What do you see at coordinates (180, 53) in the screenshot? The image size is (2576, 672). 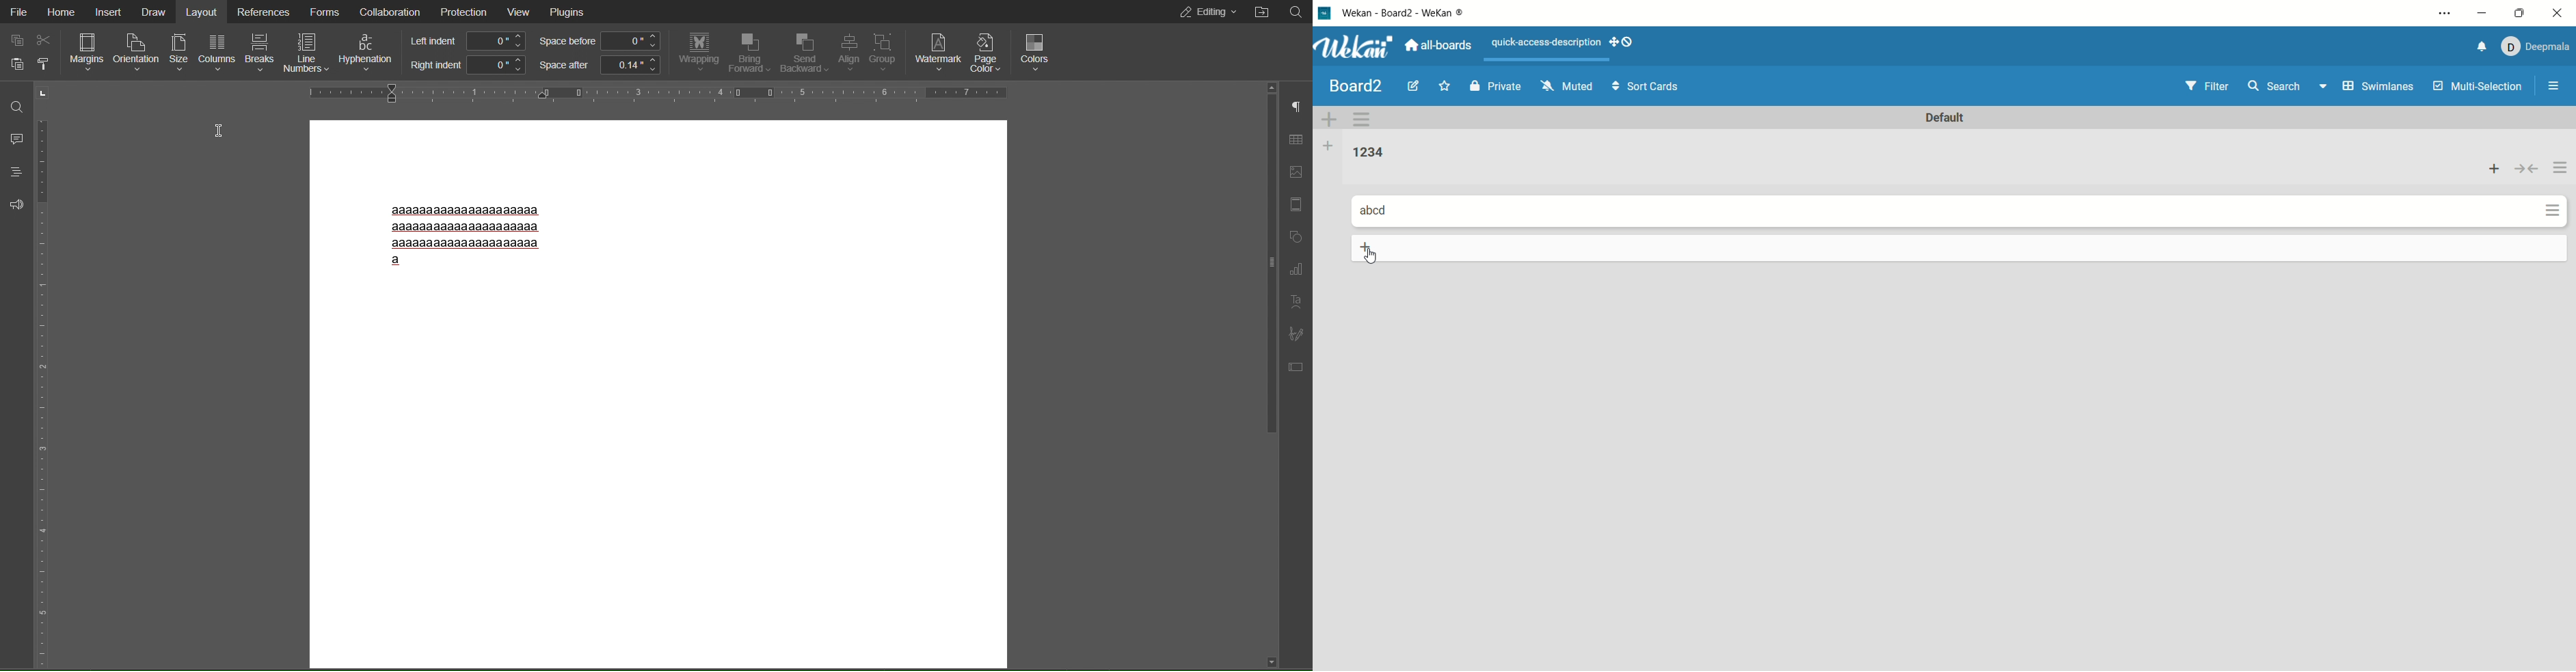 I see `Size` at bounding box center [180, 53].